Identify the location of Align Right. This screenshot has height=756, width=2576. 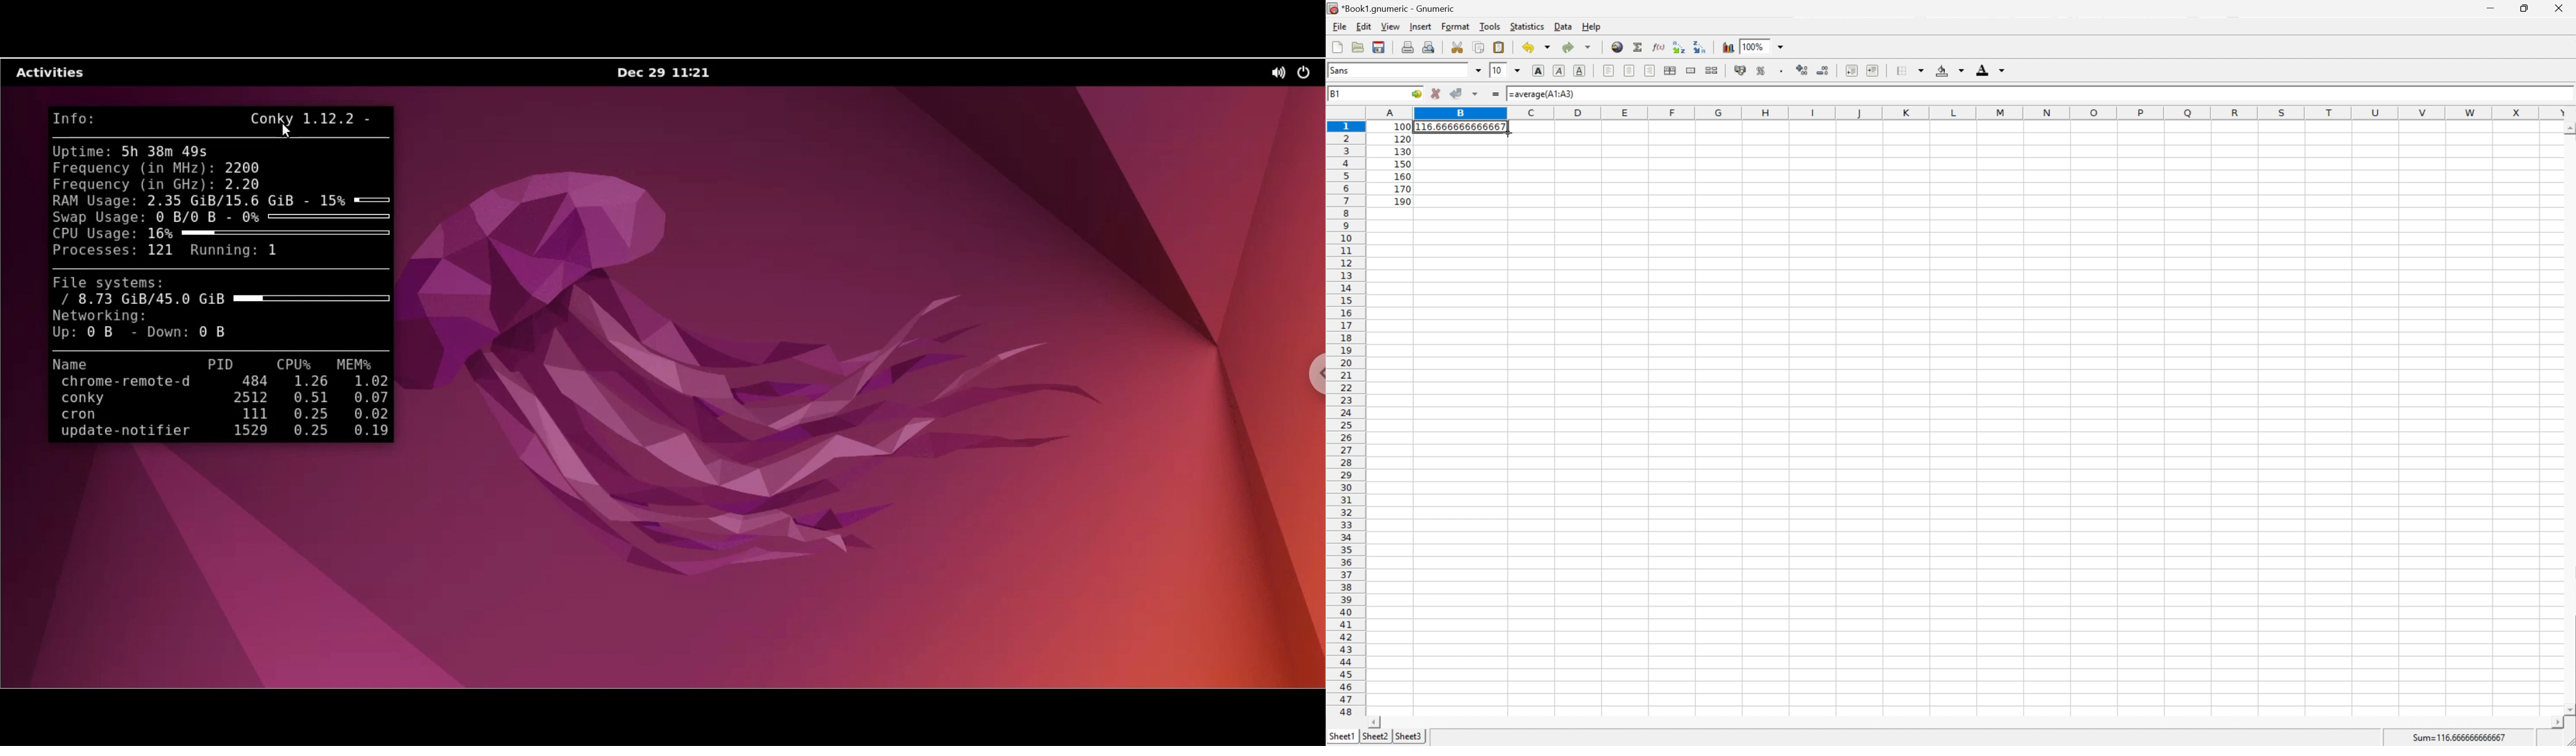
(1650, 70).